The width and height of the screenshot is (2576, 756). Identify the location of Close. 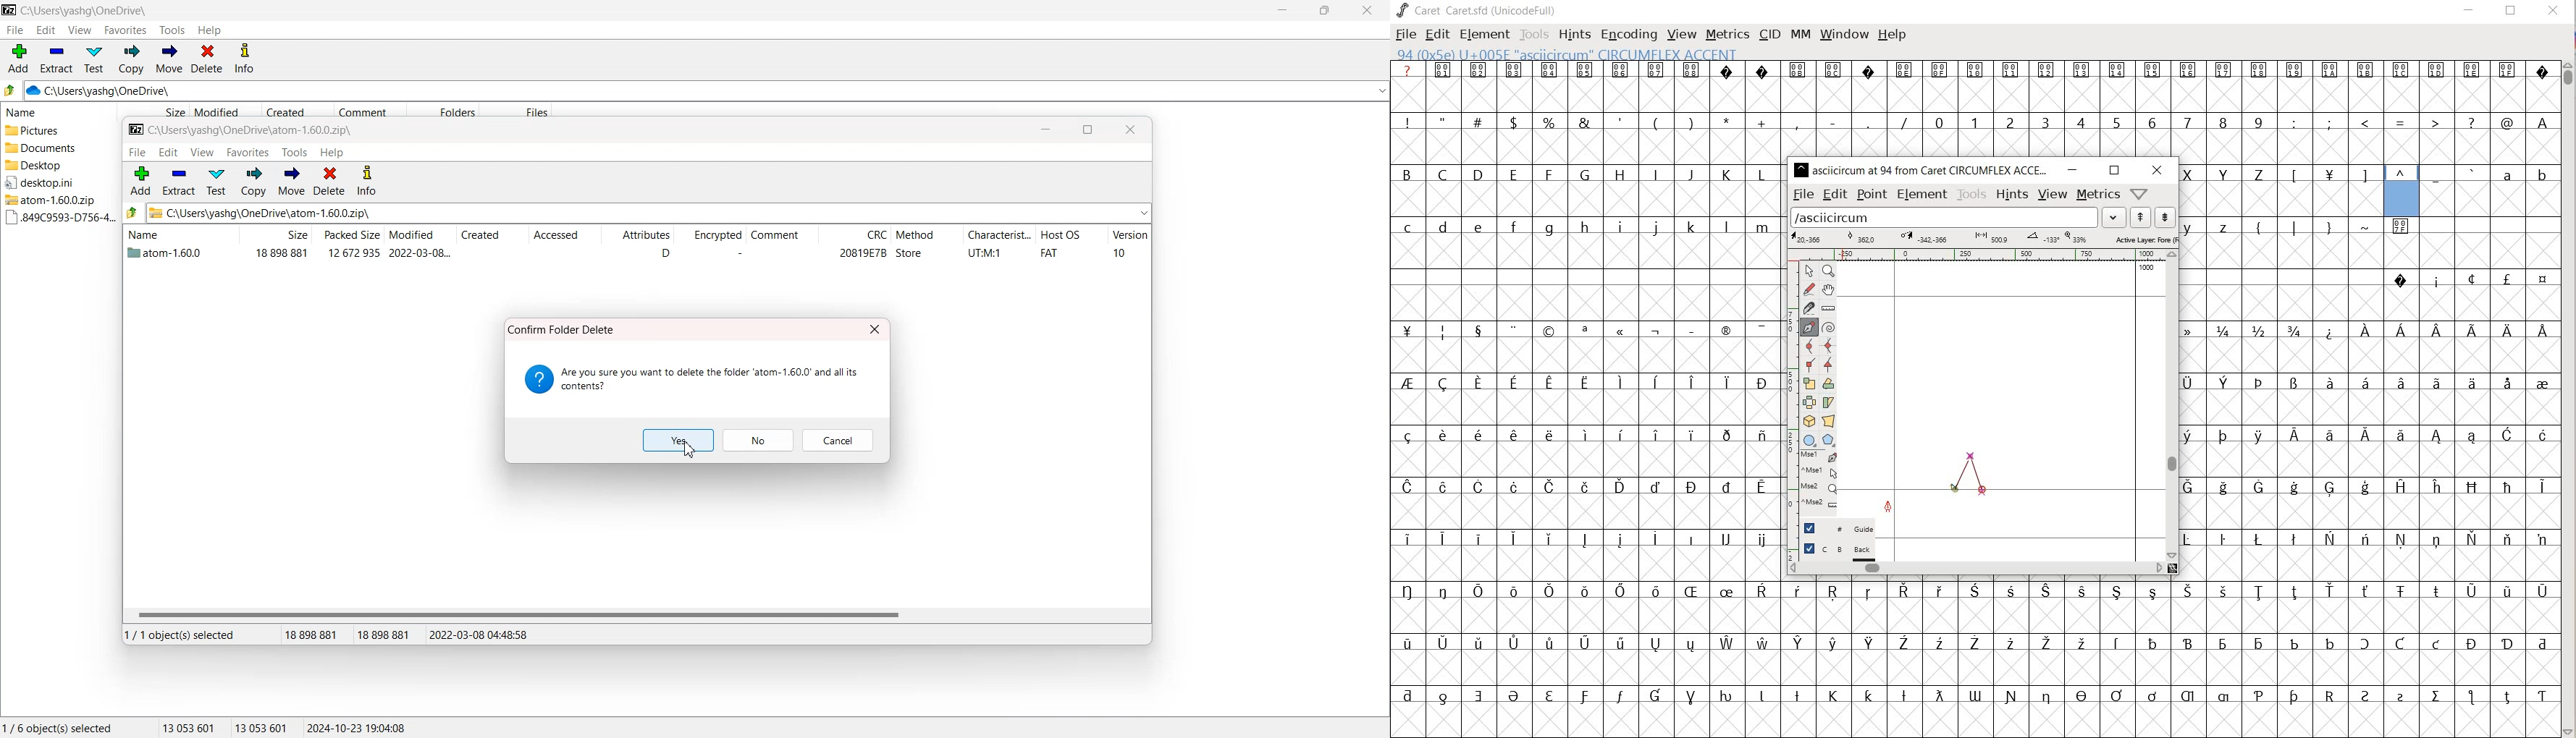
(1365, 10).